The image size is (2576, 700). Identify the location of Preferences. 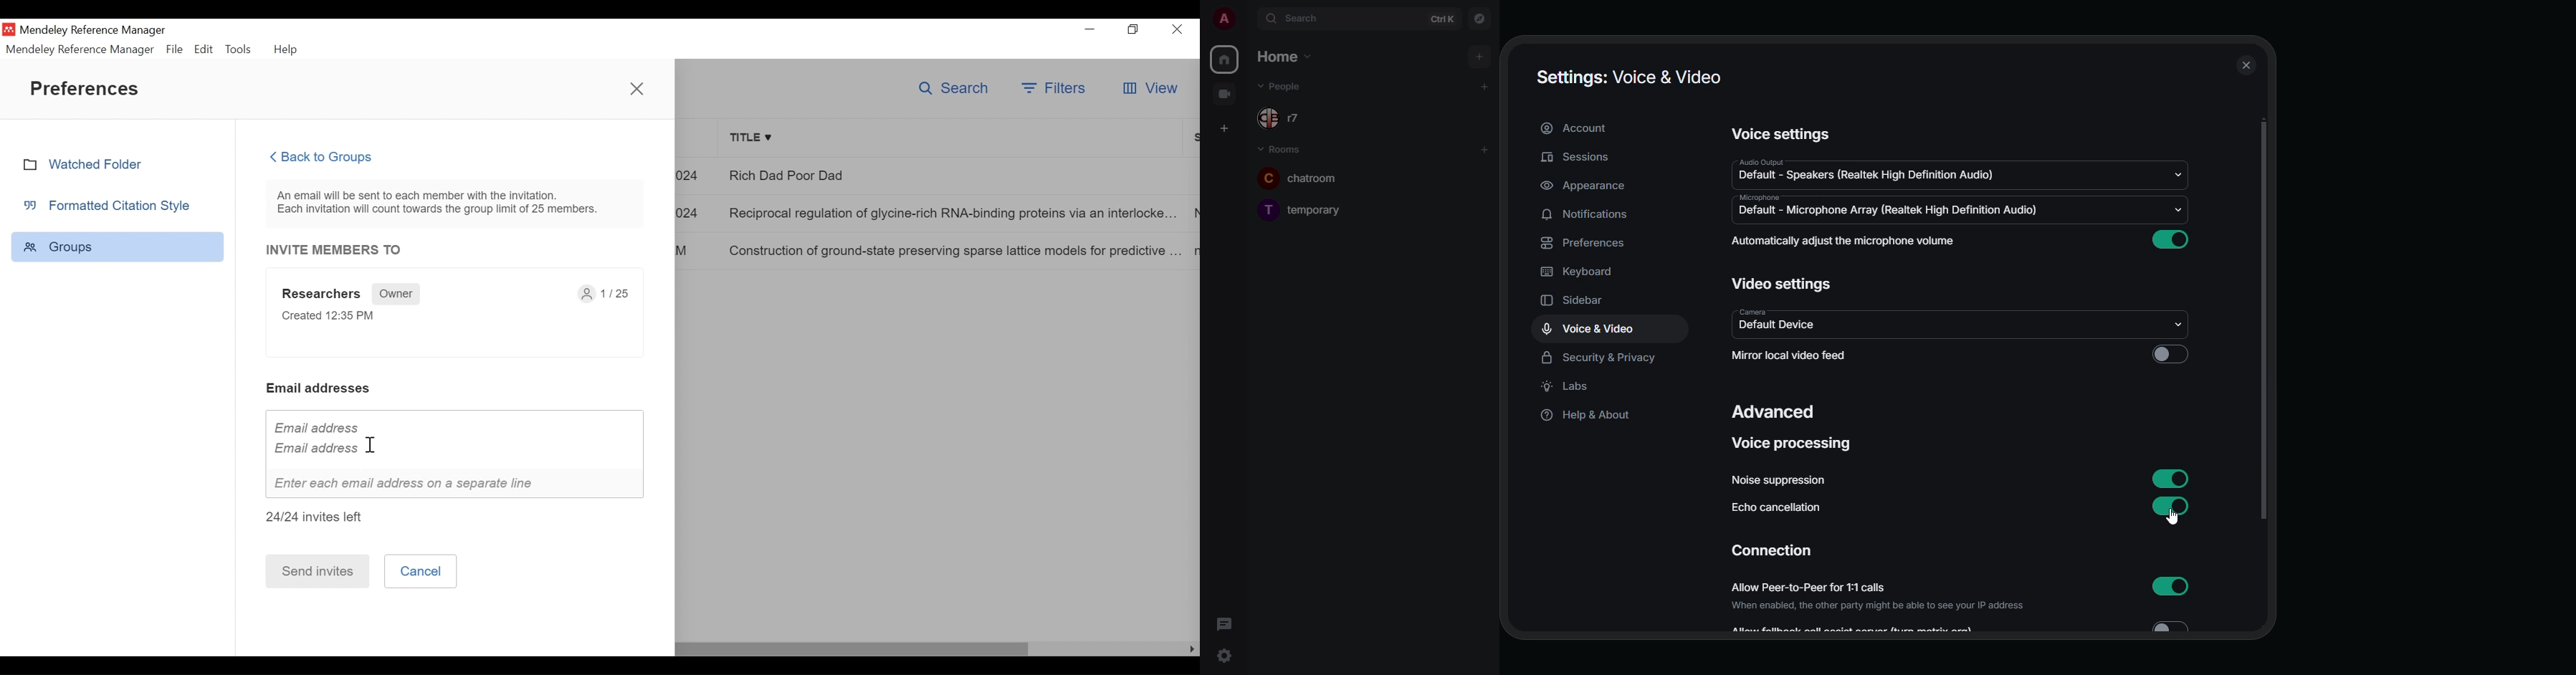
(88, 88).